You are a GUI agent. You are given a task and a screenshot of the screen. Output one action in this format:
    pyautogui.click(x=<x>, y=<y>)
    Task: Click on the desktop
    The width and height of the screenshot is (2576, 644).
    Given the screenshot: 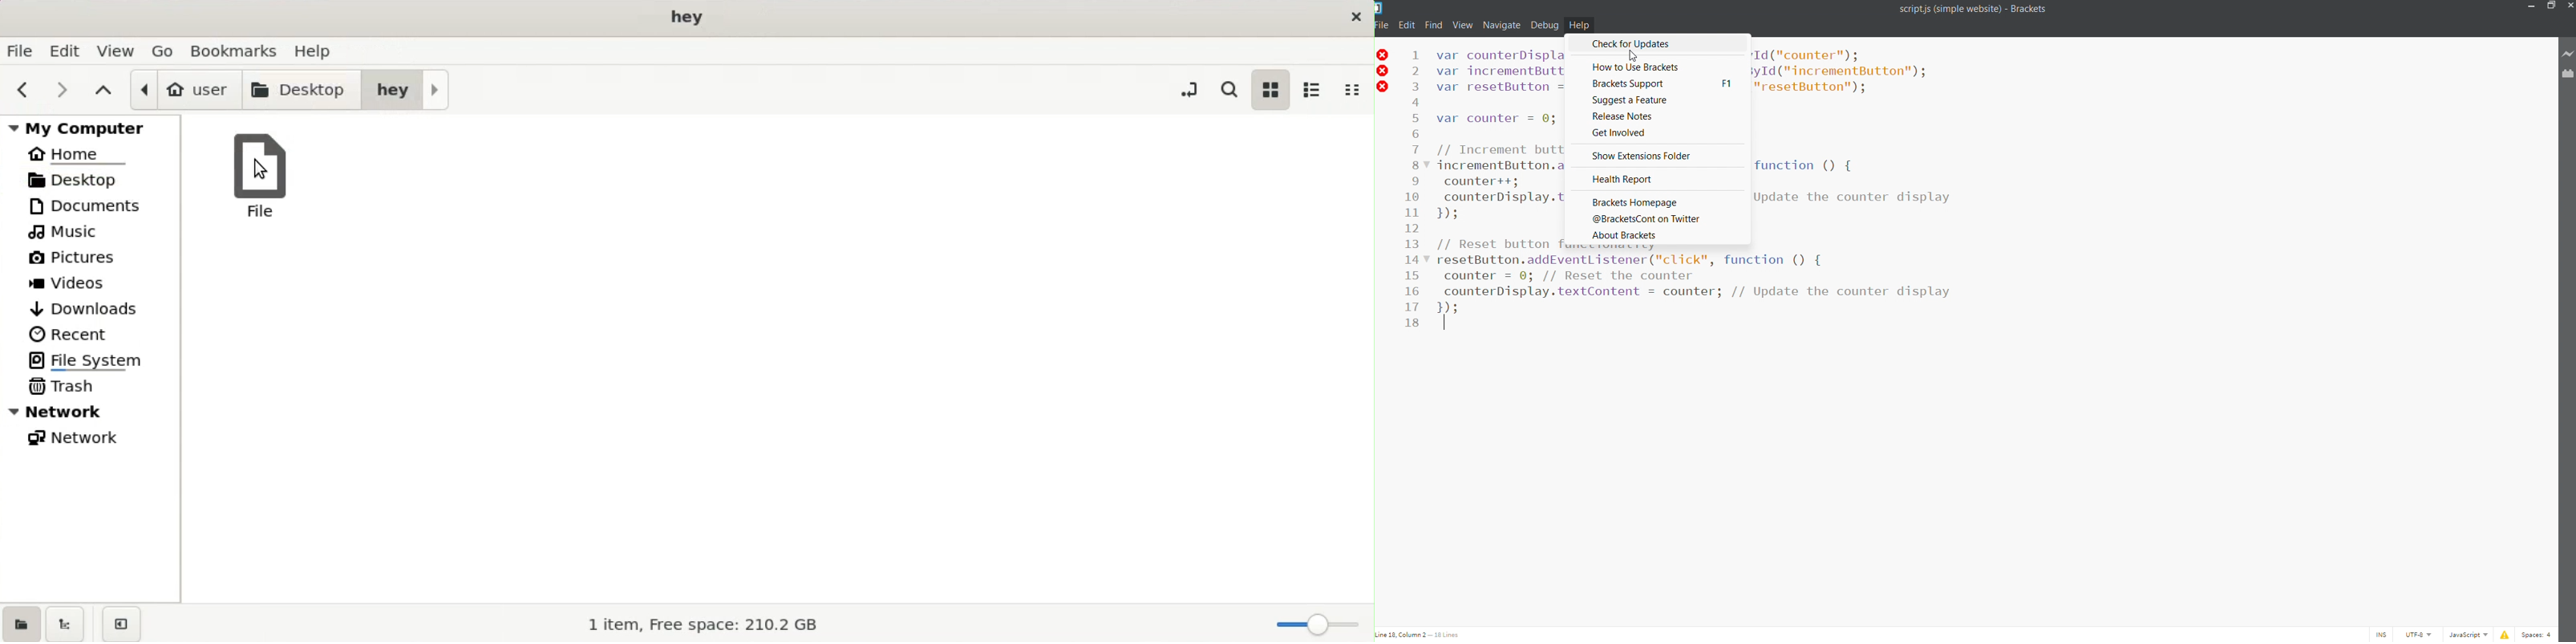 What is the action you would take?
    pyautogui.click(x=90, y=179)
    